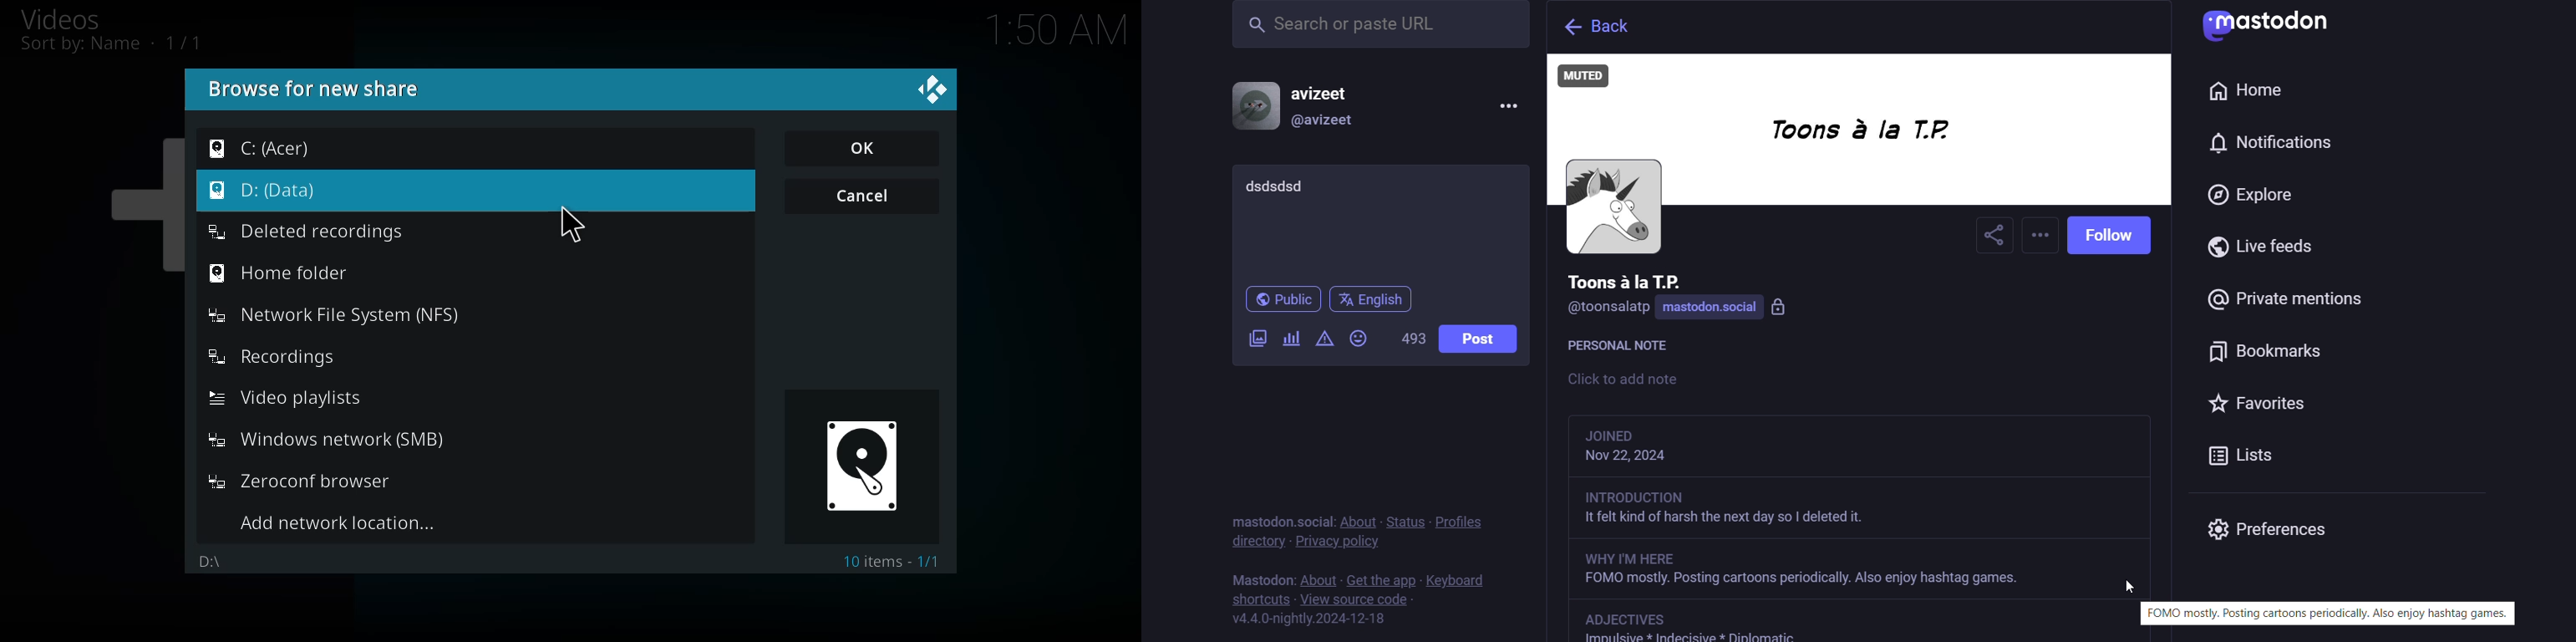 The height and width of the screenshot is (644, 2576). Describe the element at coordinates (211, 560) in the screenshot. I see `d` at that location.